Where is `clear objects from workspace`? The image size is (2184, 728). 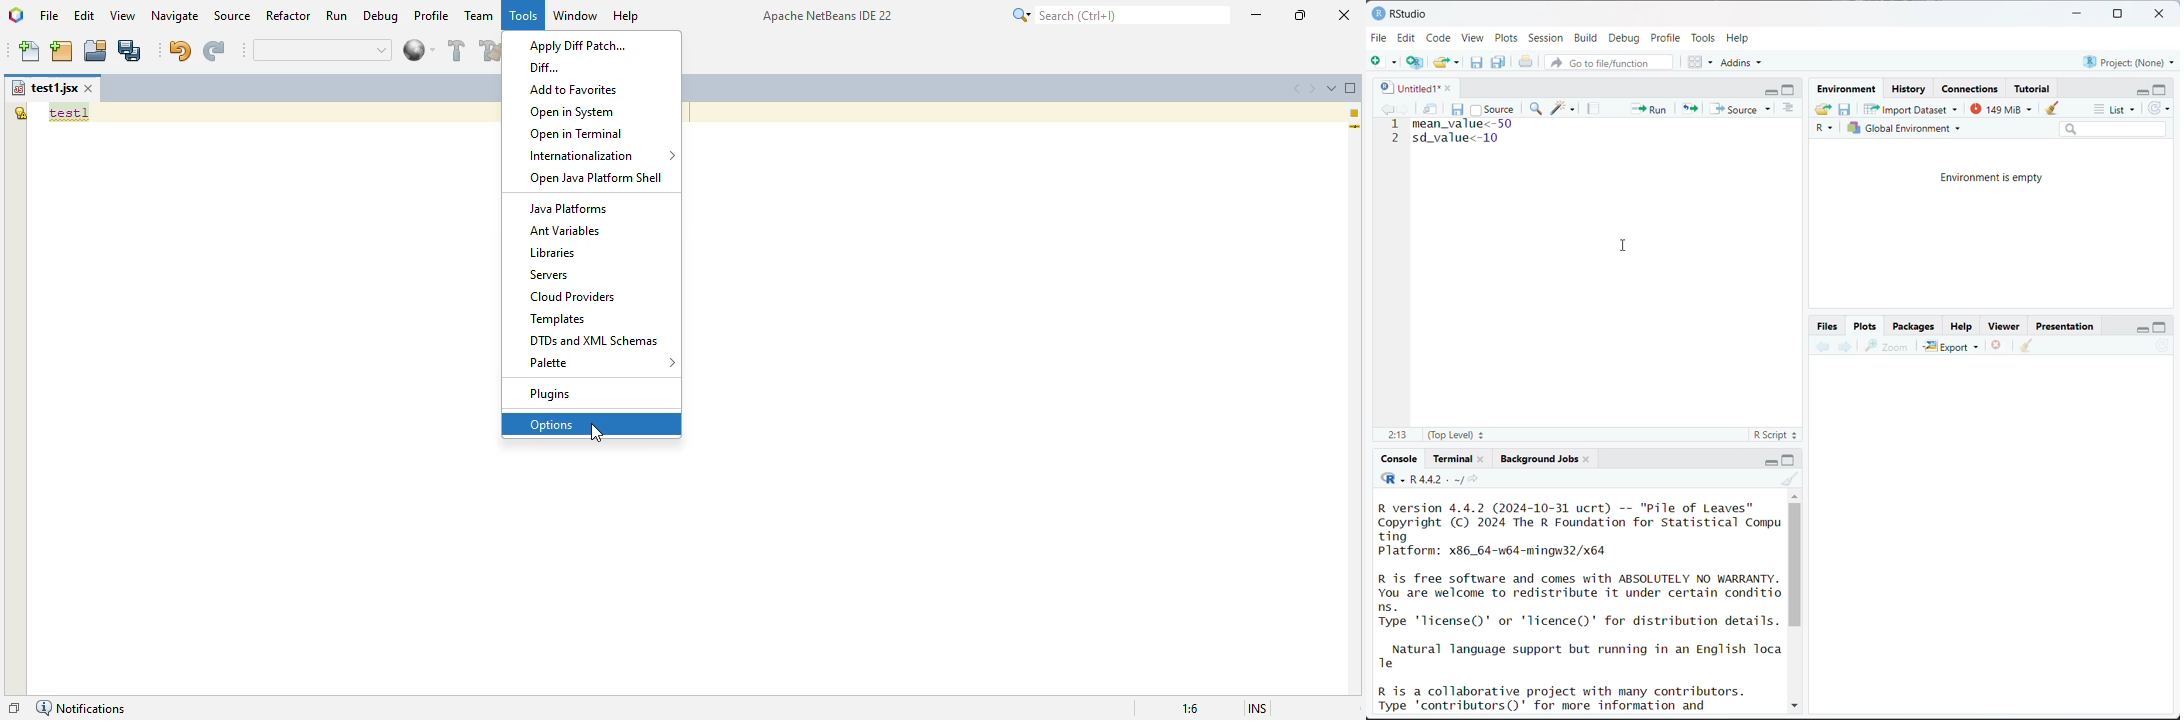 clear objects from workspace is located at coordinates (2049, 106).